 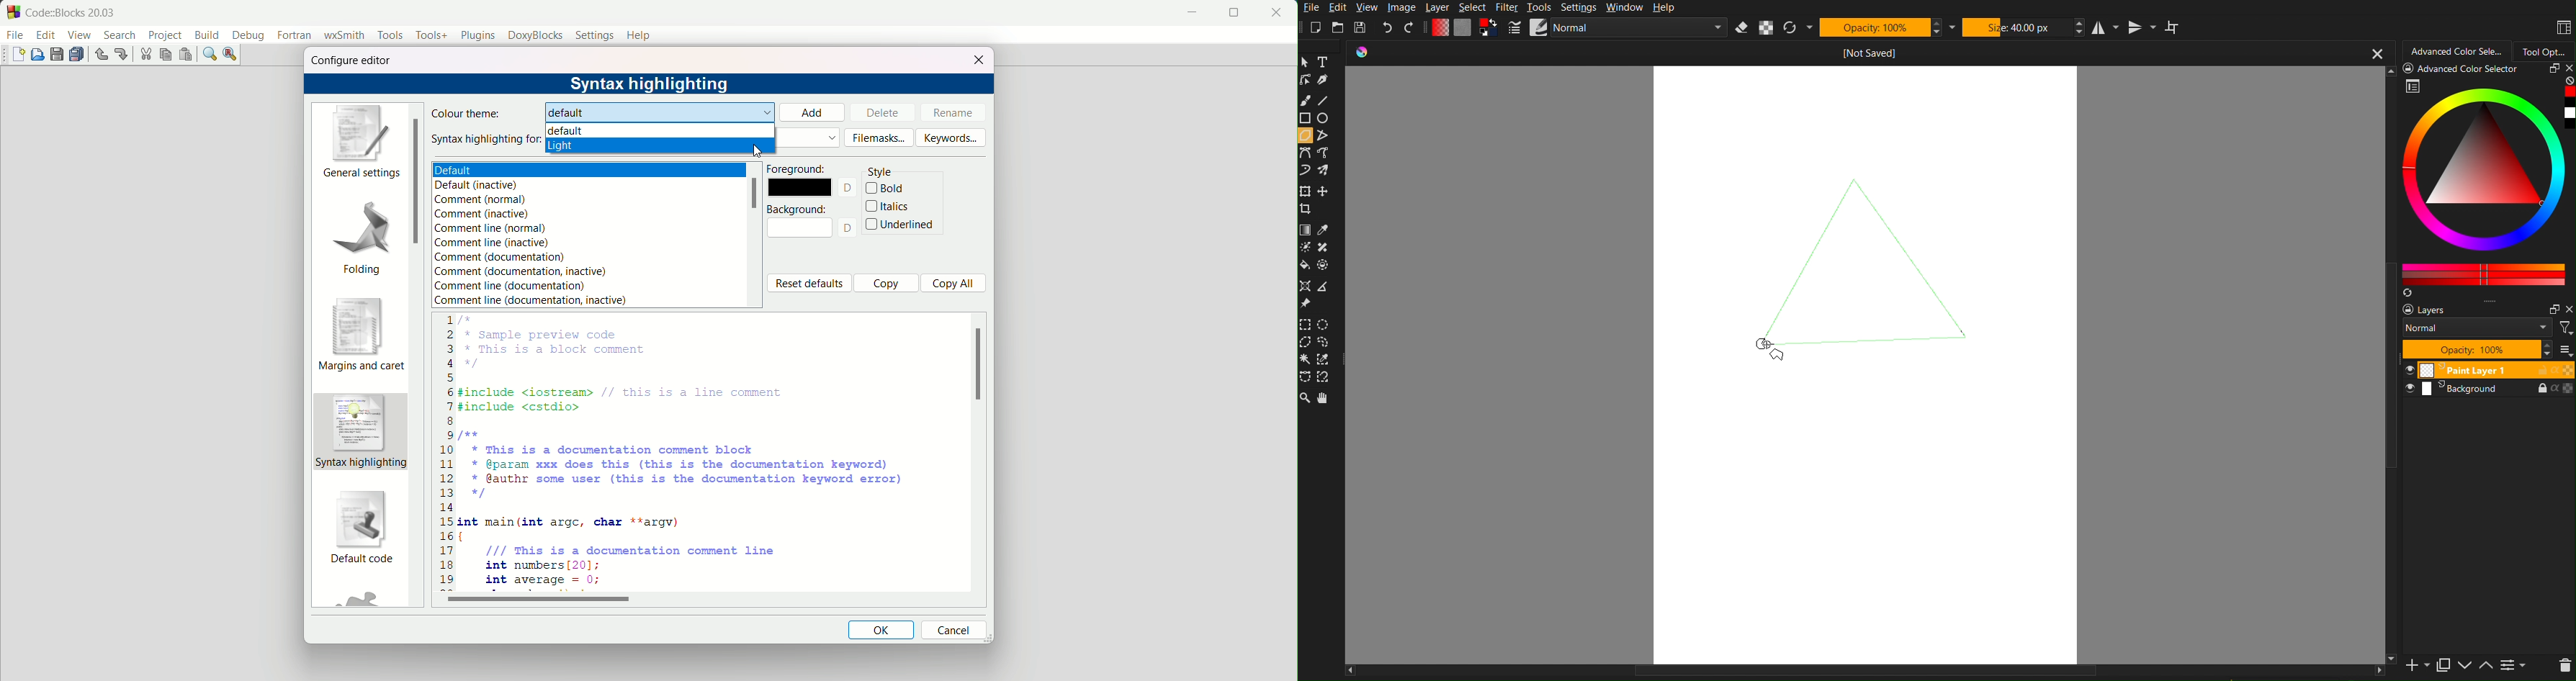 I want to click on fill a contiguous area of color with a color, or fill a selection, so click(x=1306, y=266).